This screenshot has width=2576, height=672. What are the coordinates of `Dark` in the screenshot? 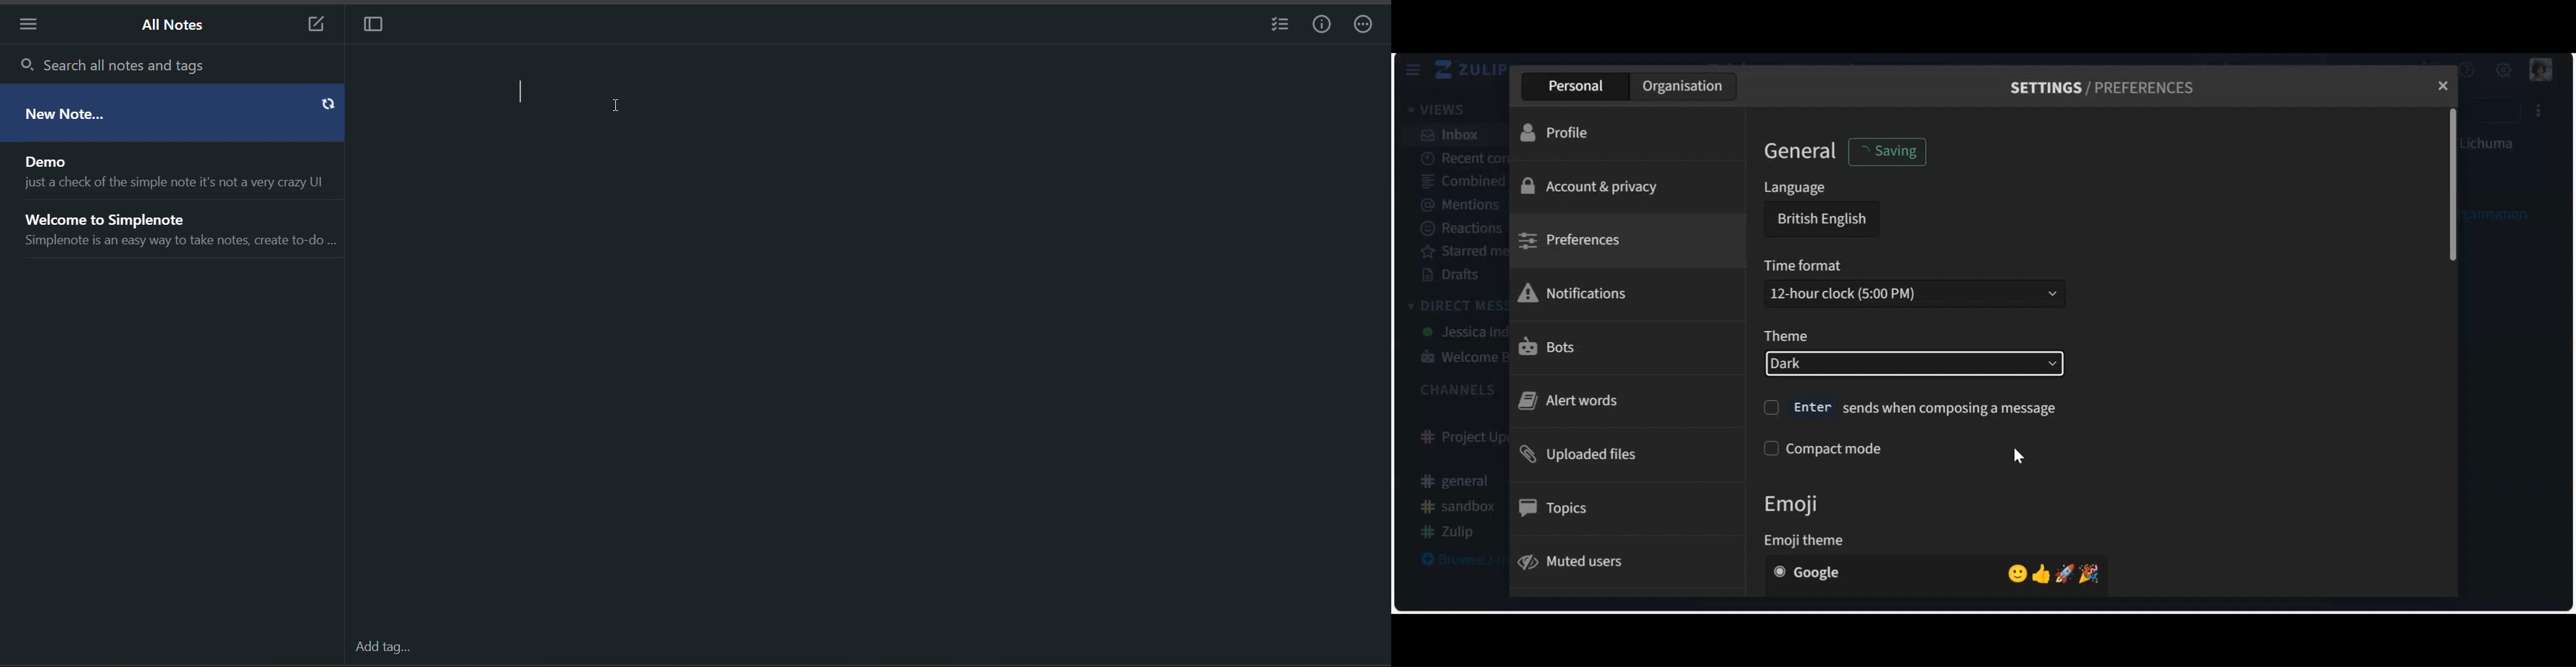 It's located at (1915, 364).